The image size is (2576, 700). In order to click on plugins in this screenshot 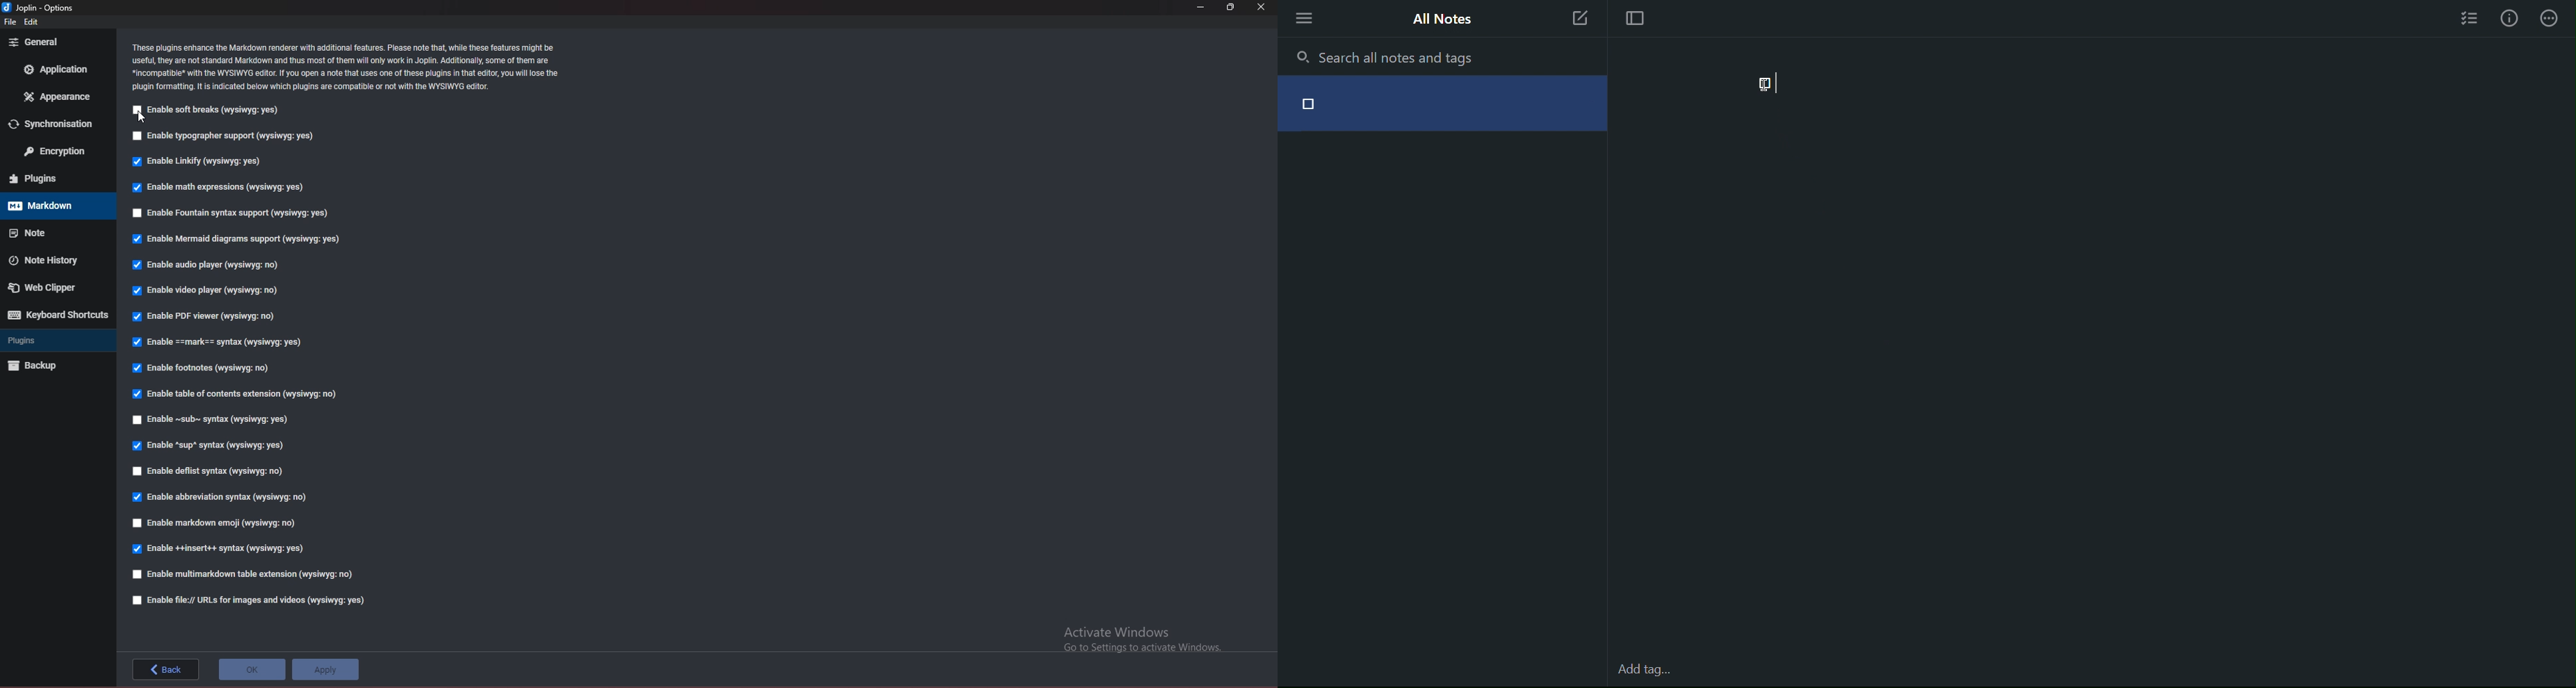, I will do `click(54, 341)`.